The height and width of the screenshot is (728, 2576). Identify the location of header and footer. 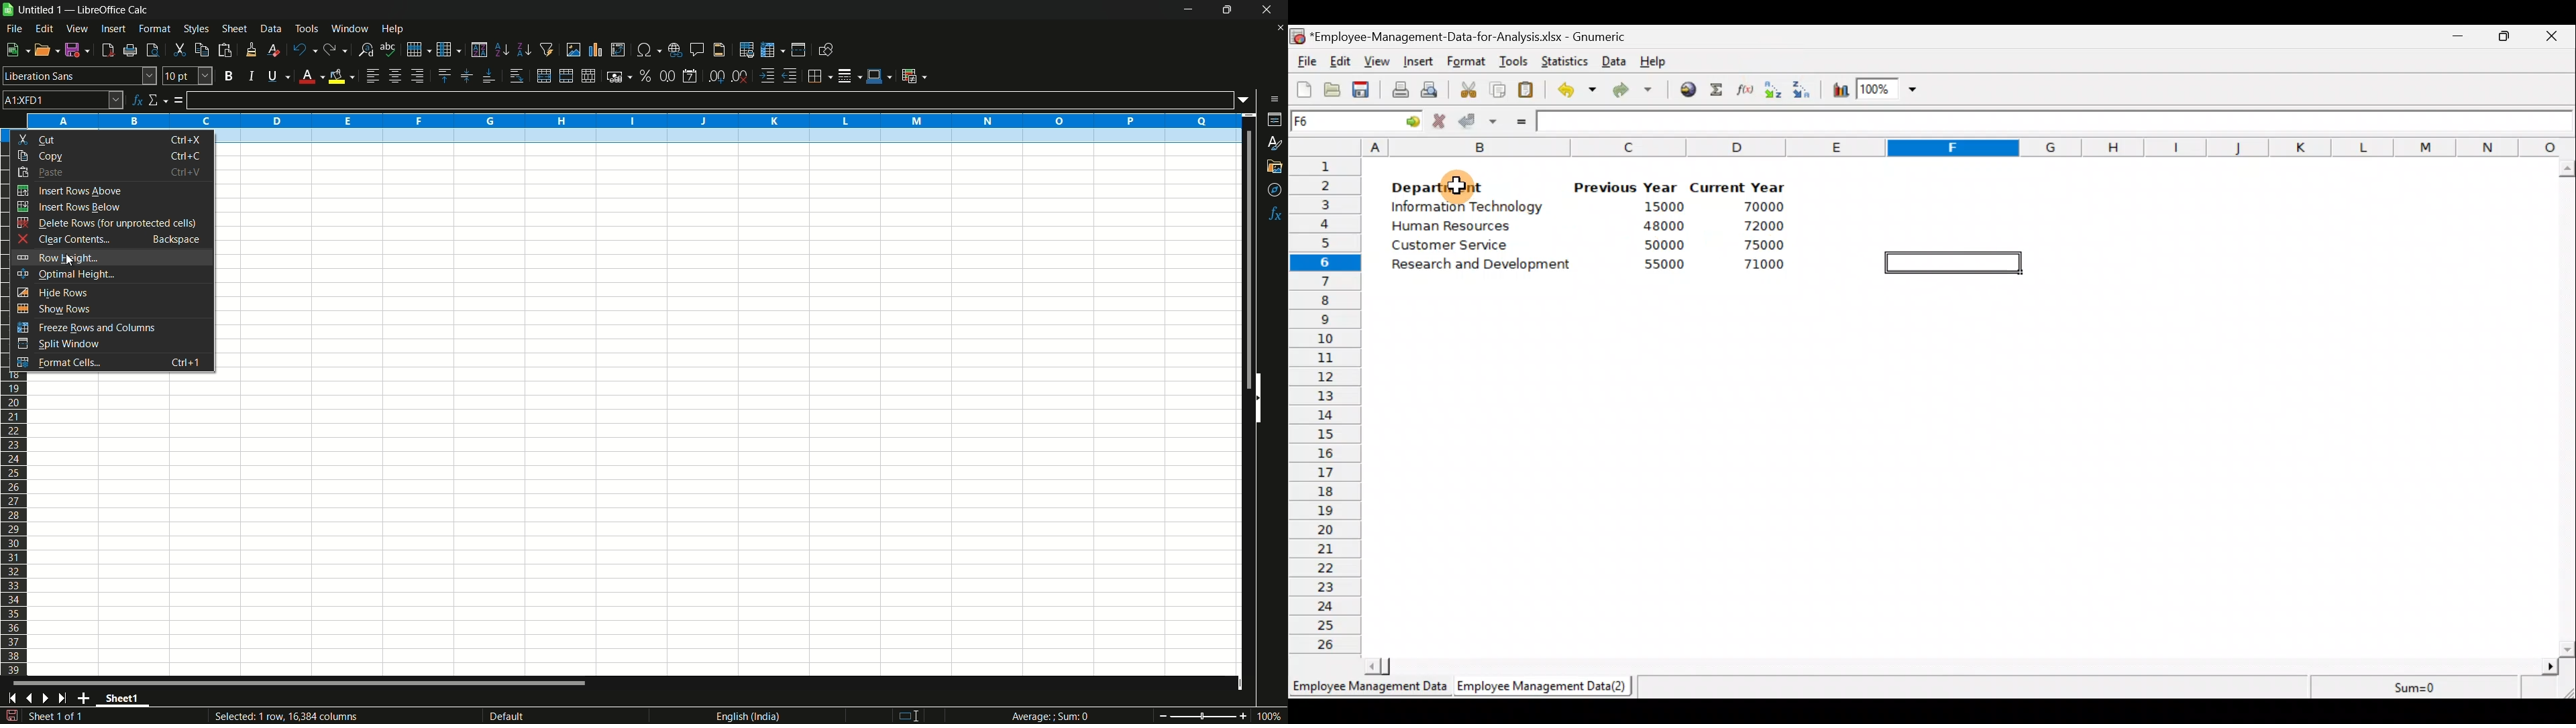
(720, 50).